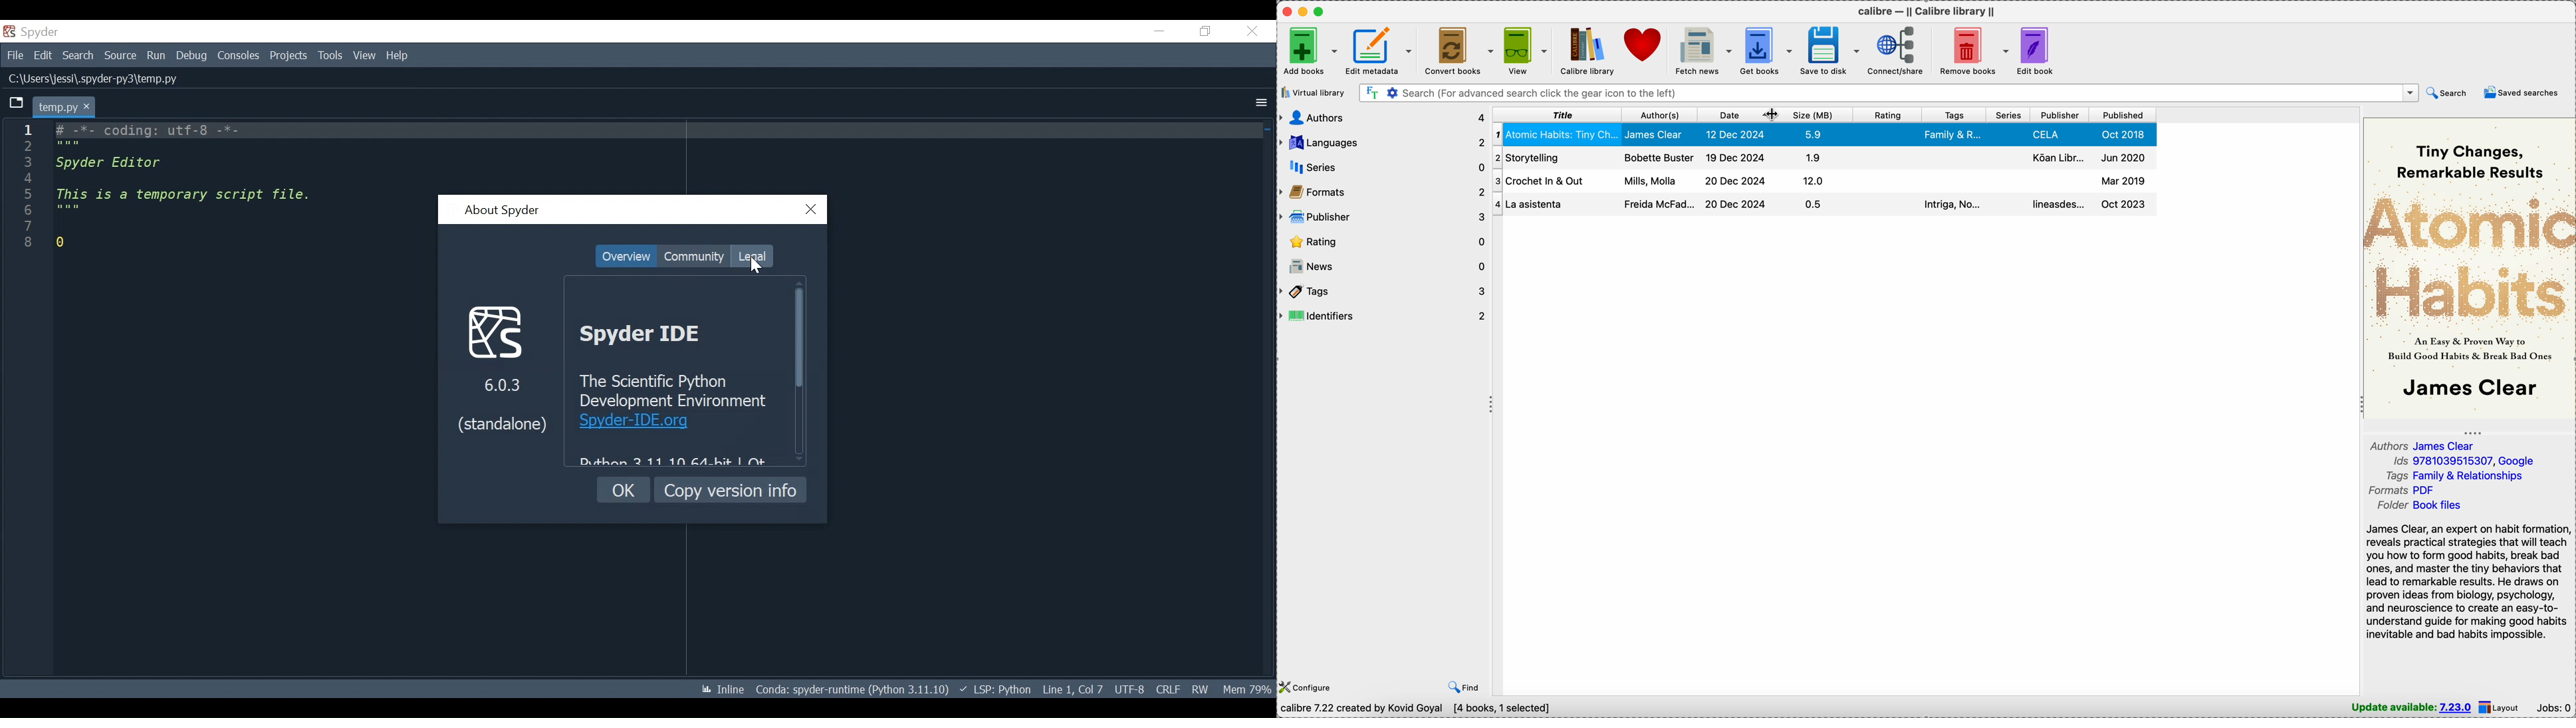  What do you see at coordinates (1167, 689) in the screenshot?
I see `CRLF` at bounding box center [1167, 689].